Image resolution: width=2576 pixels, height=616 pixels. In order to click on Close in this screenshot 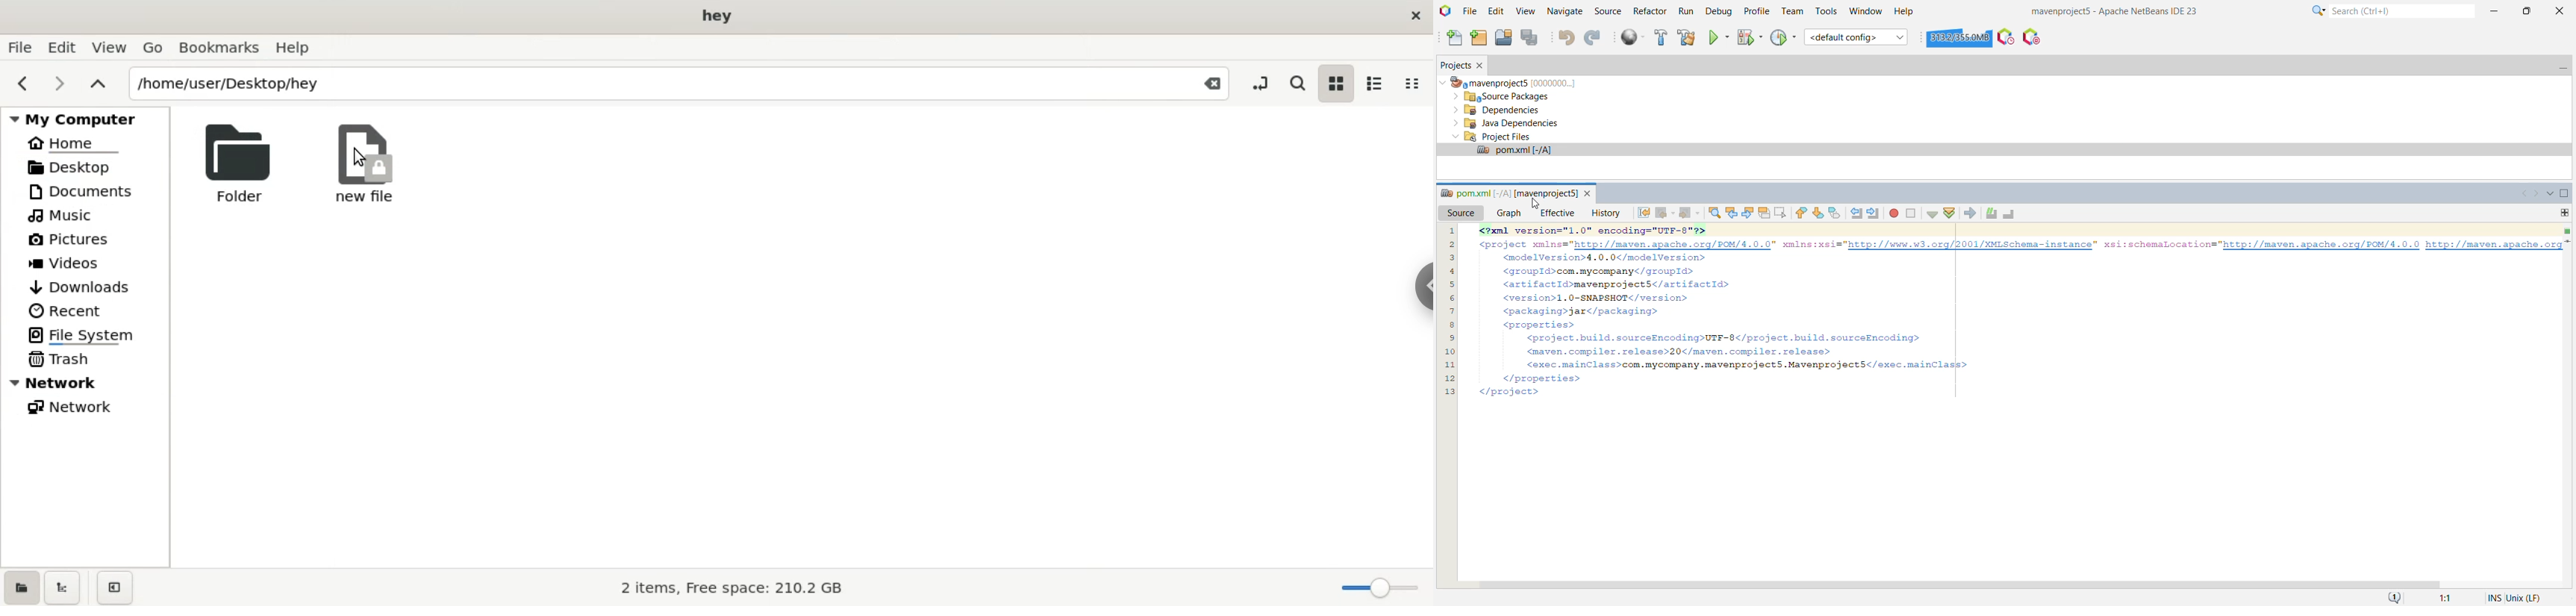, I will do `click(2560, 10)`.